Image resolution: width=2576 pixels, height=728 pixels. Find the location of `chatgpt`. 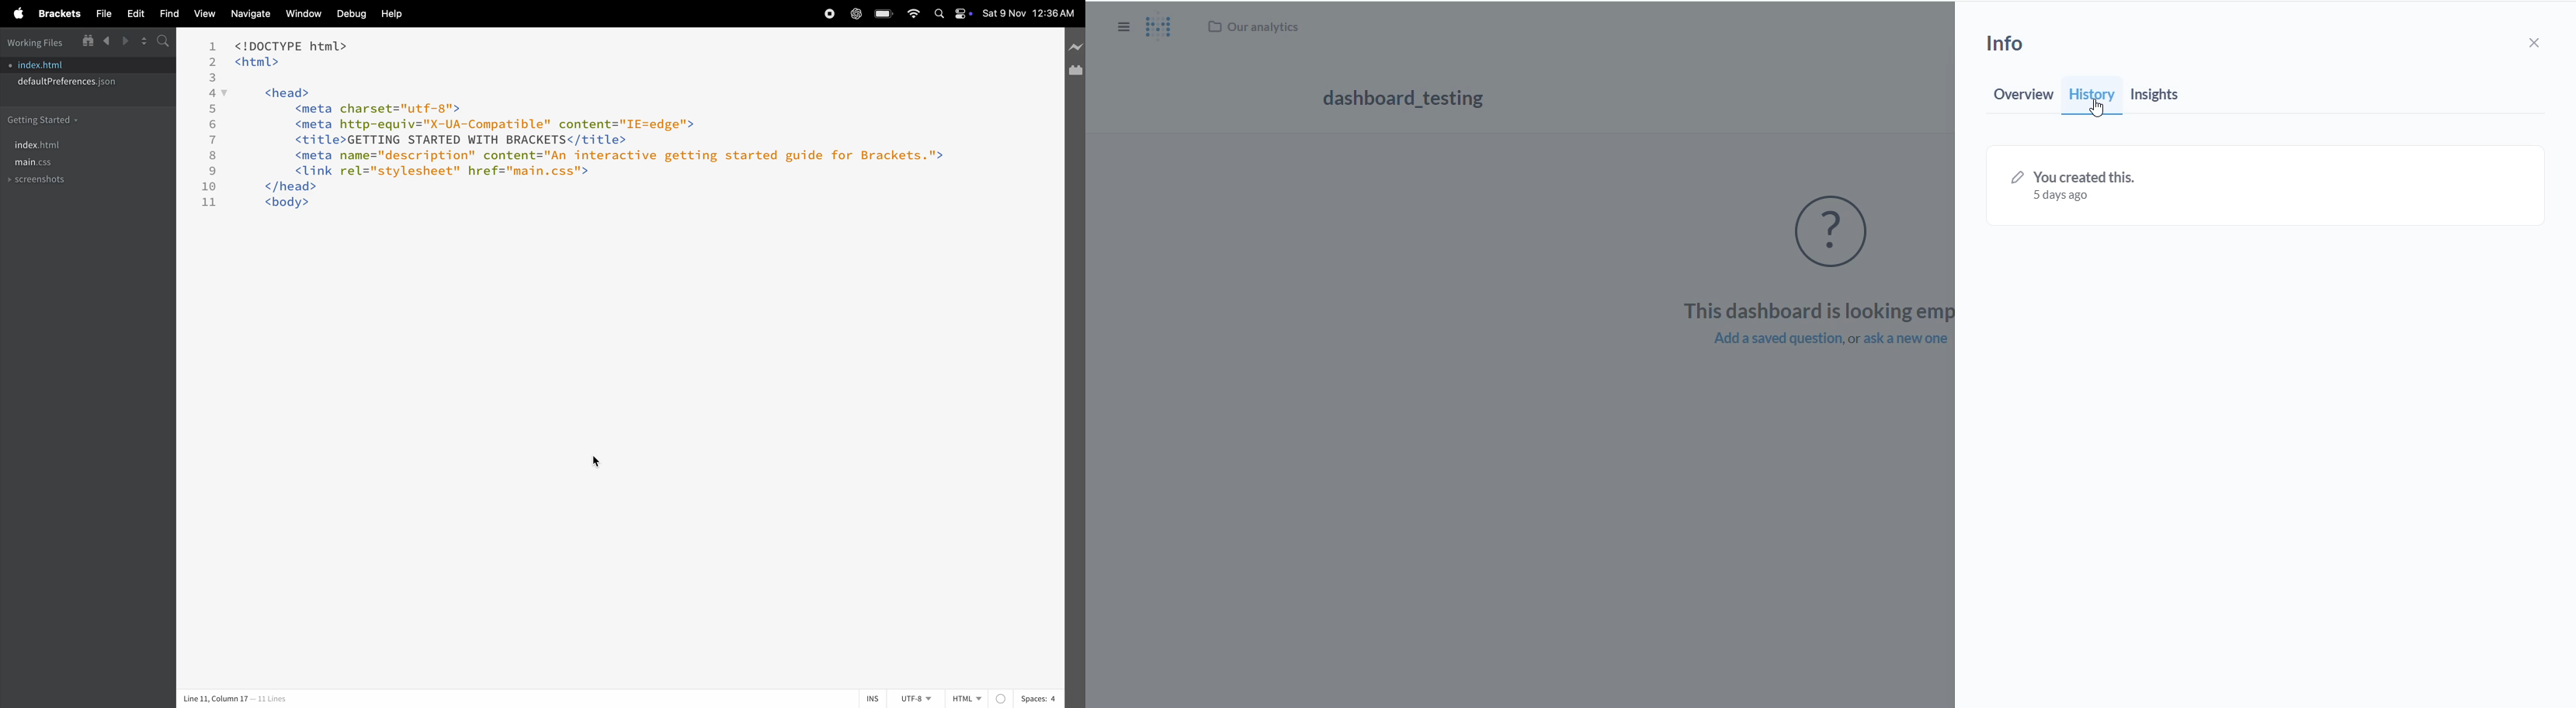

chatgpt is located at coordinates (856, 14).